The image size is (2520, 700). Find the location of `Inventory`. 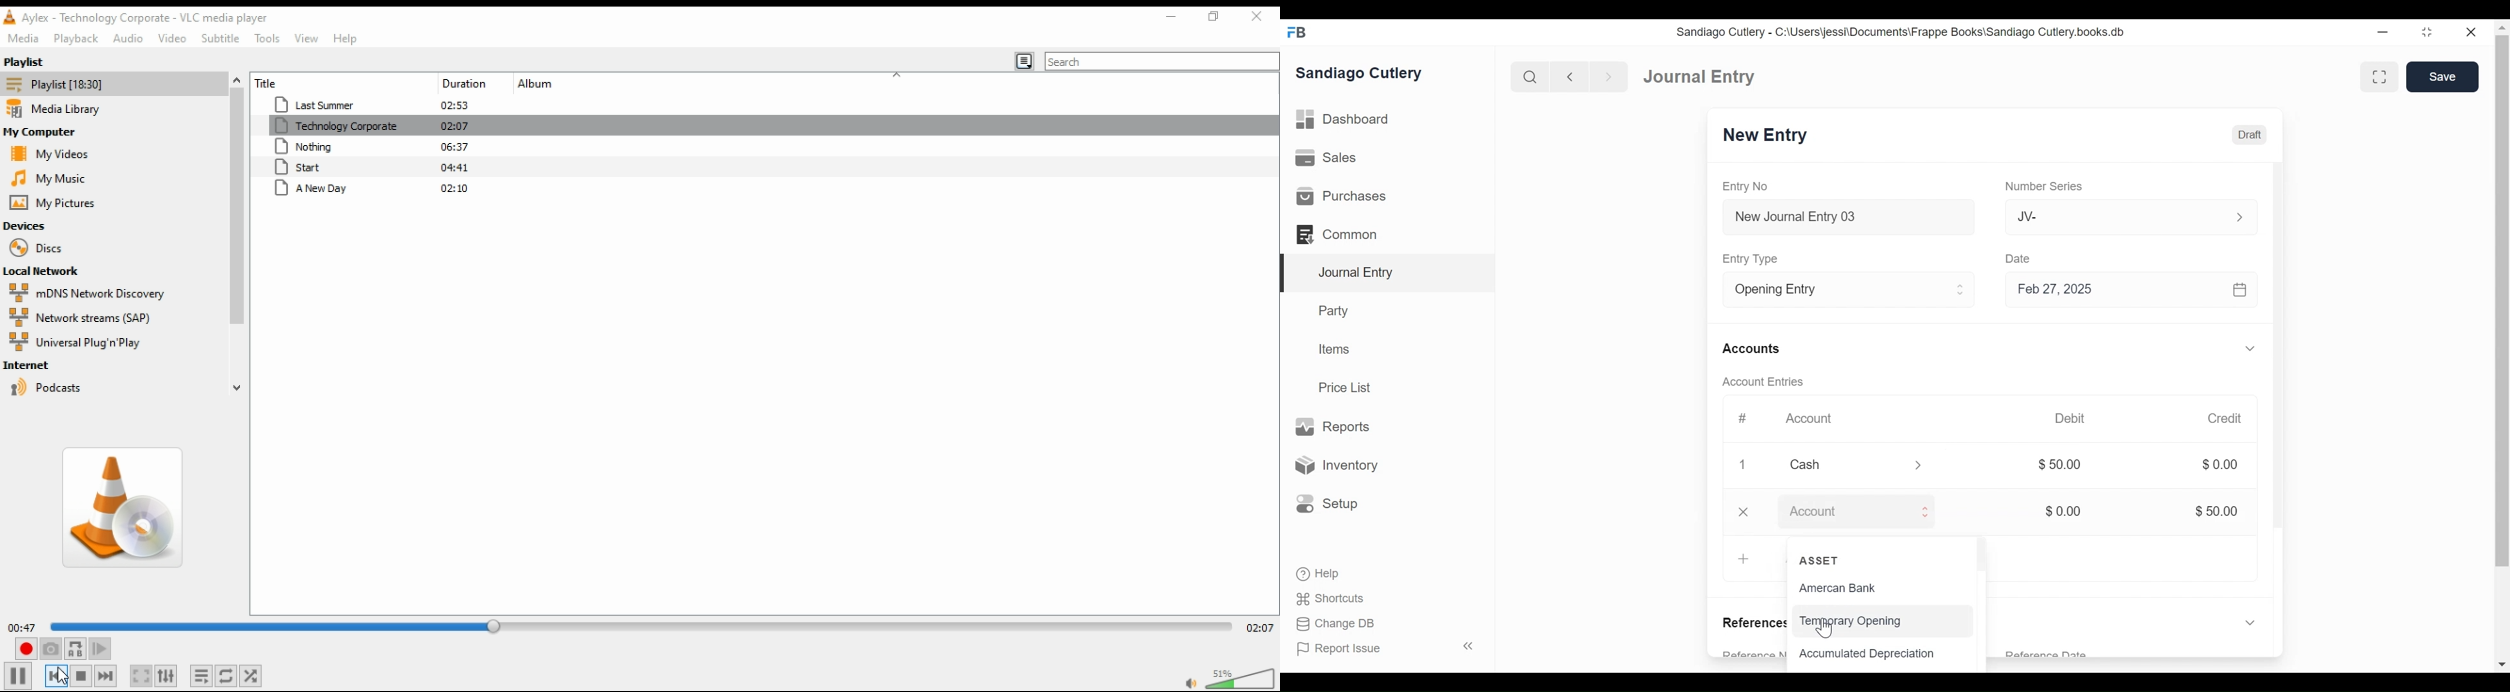

Inventory is located at coordinates (1335, 465).